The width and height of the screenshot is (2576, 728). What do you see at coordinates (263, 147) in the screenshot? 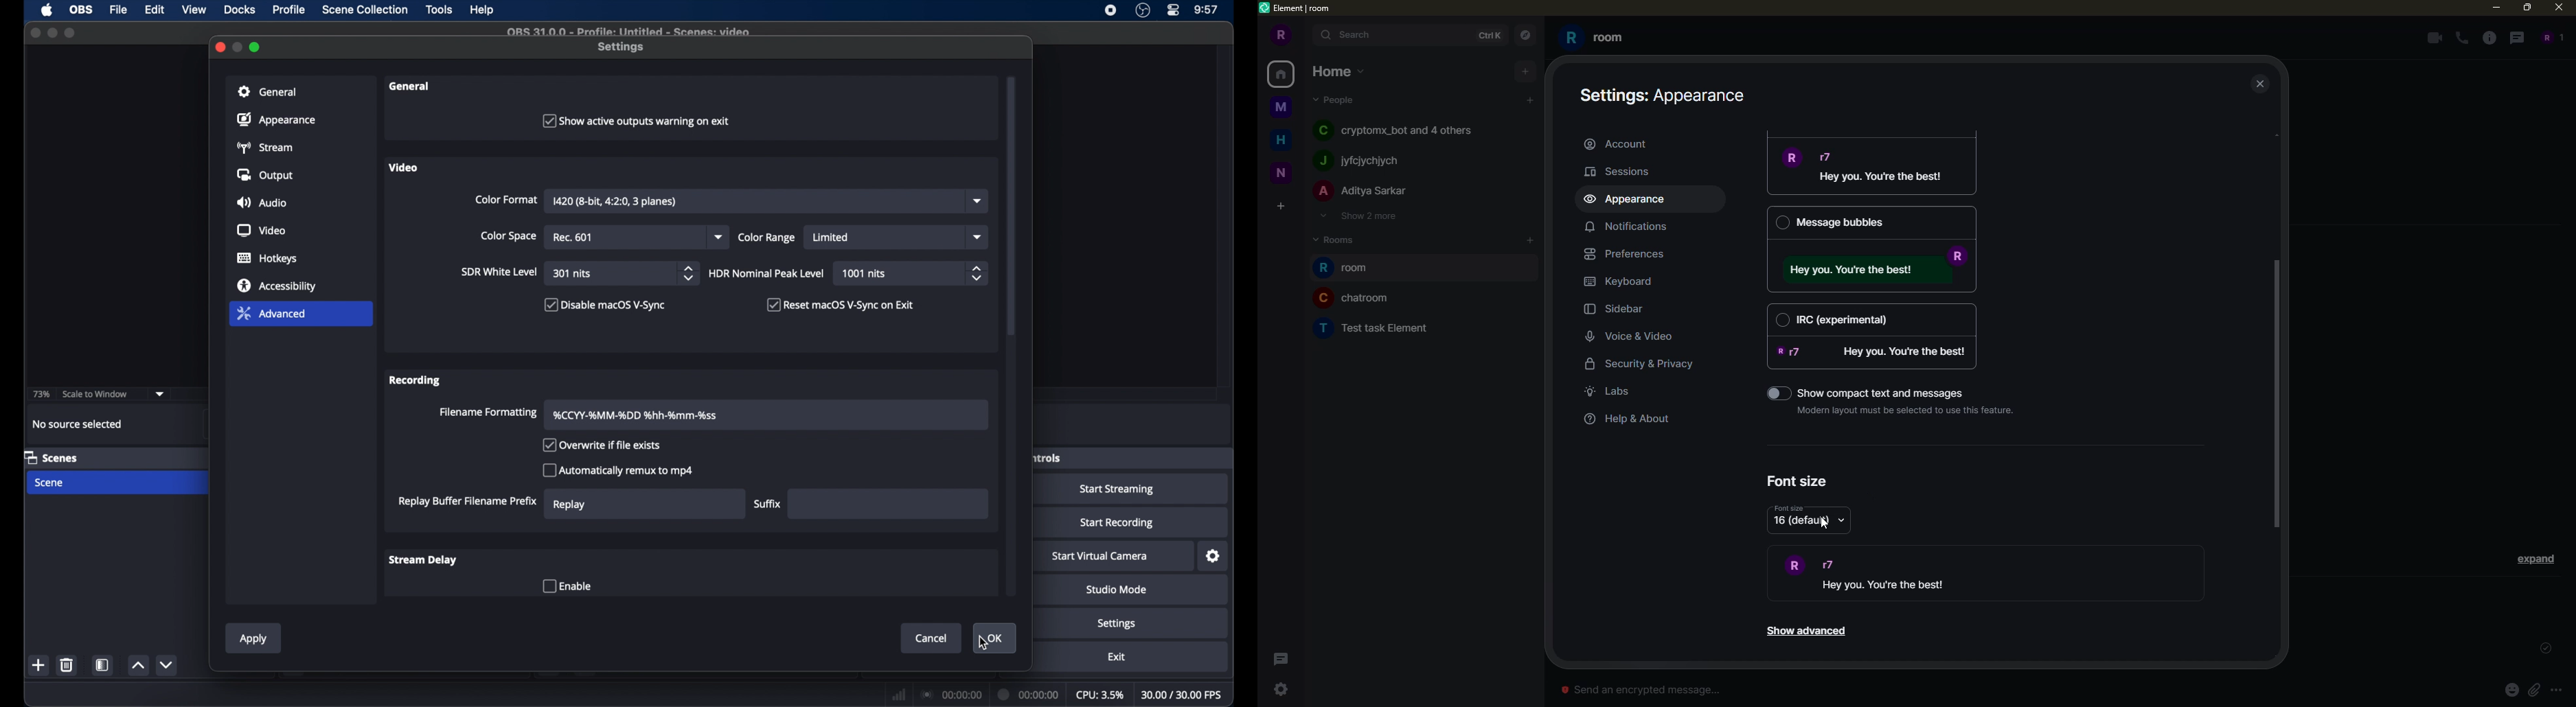
I see `stream` at bounding box center [263, 147].